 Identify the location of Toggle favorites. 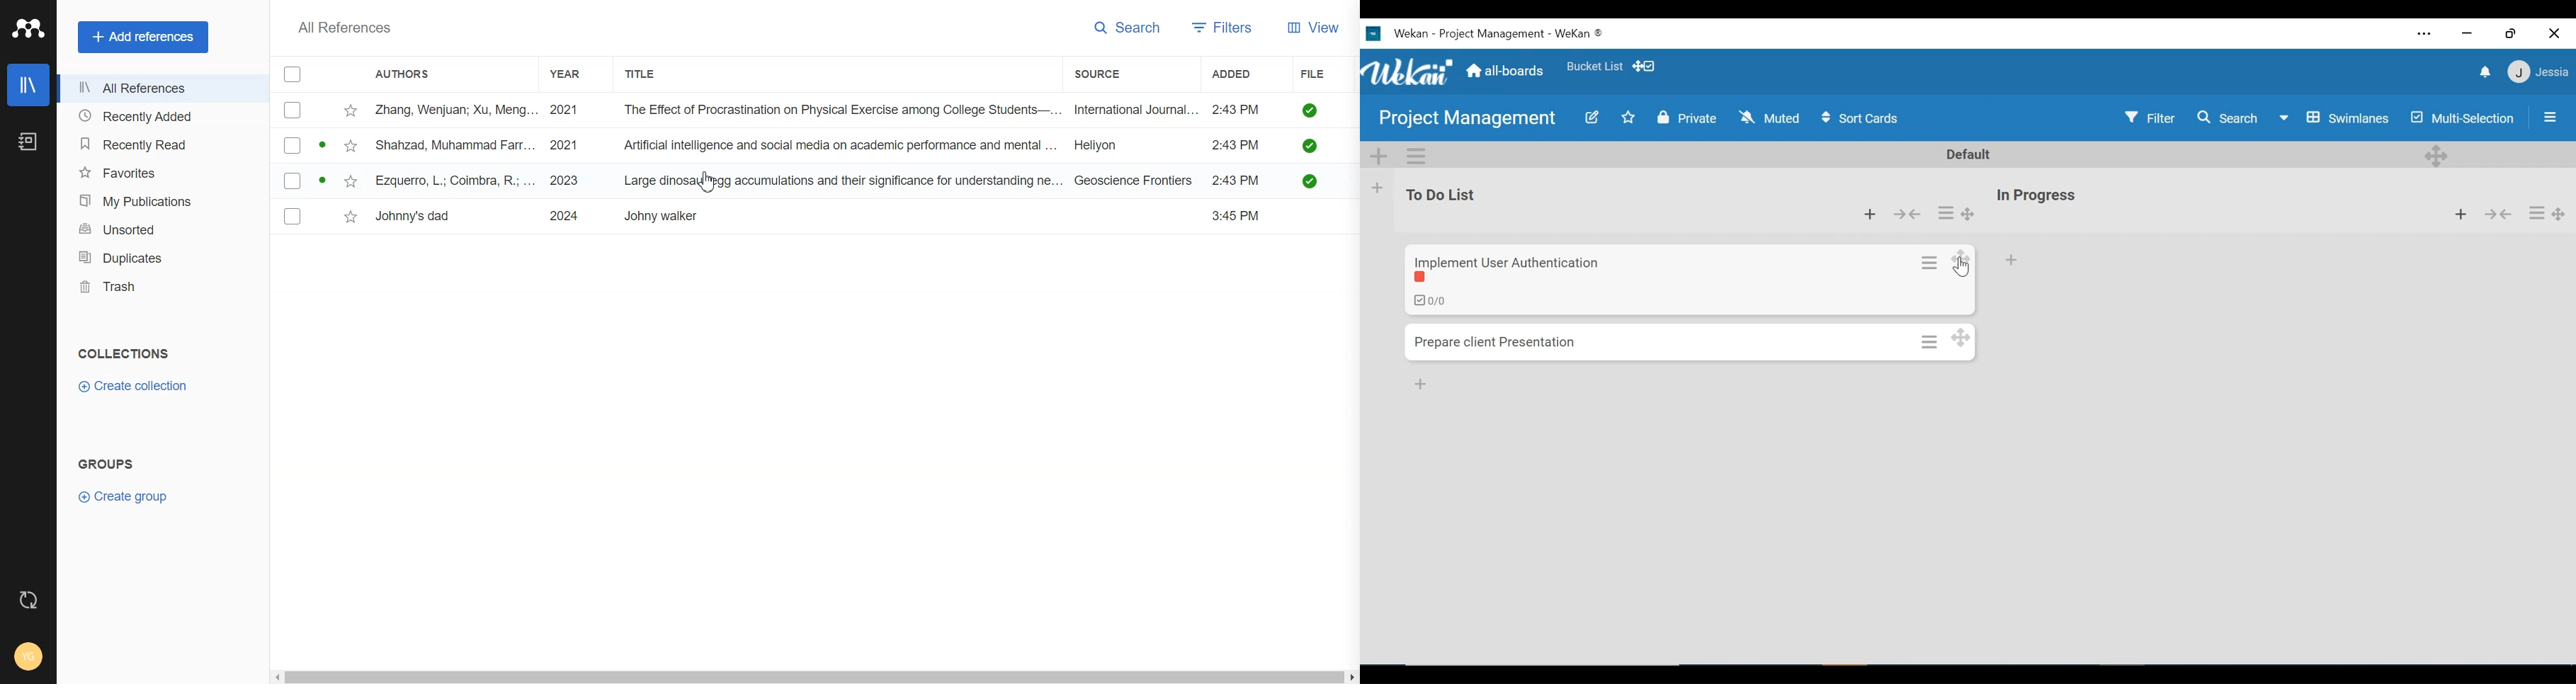
(349, 217).